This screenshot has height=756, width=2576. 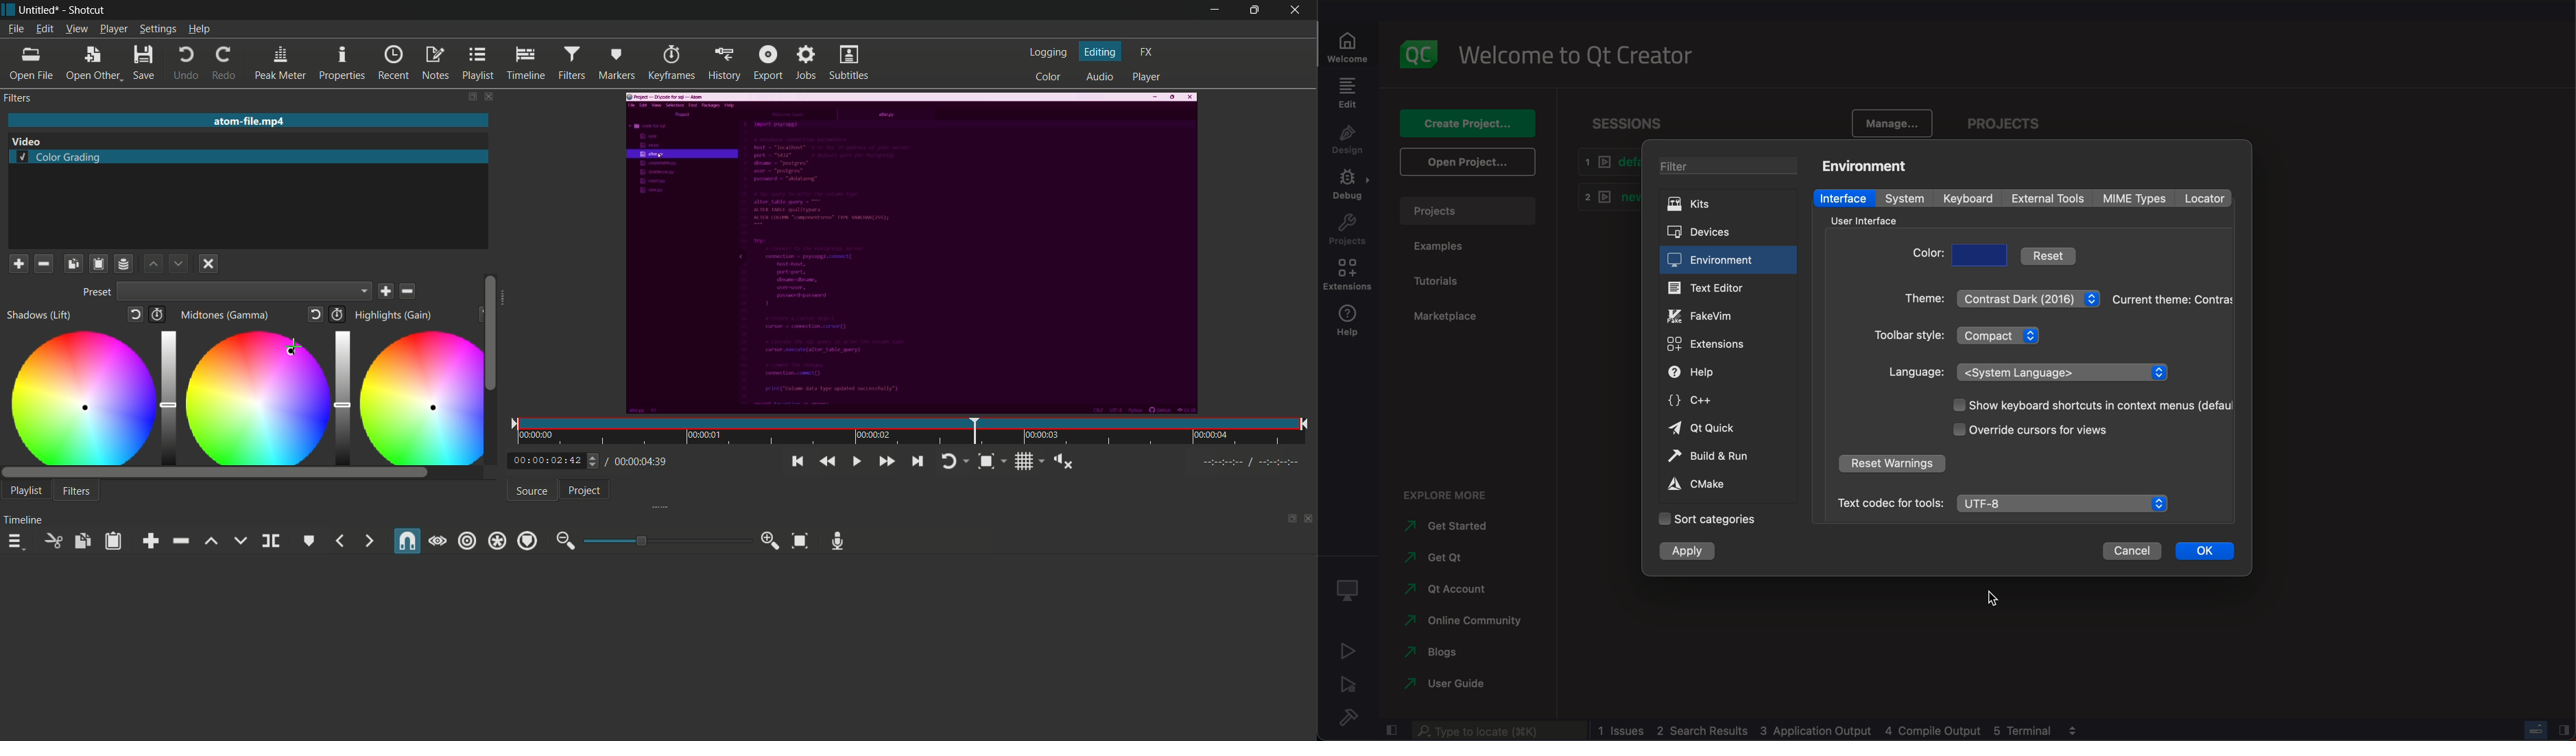 I want to click on Add, so click(x=18, y=263).